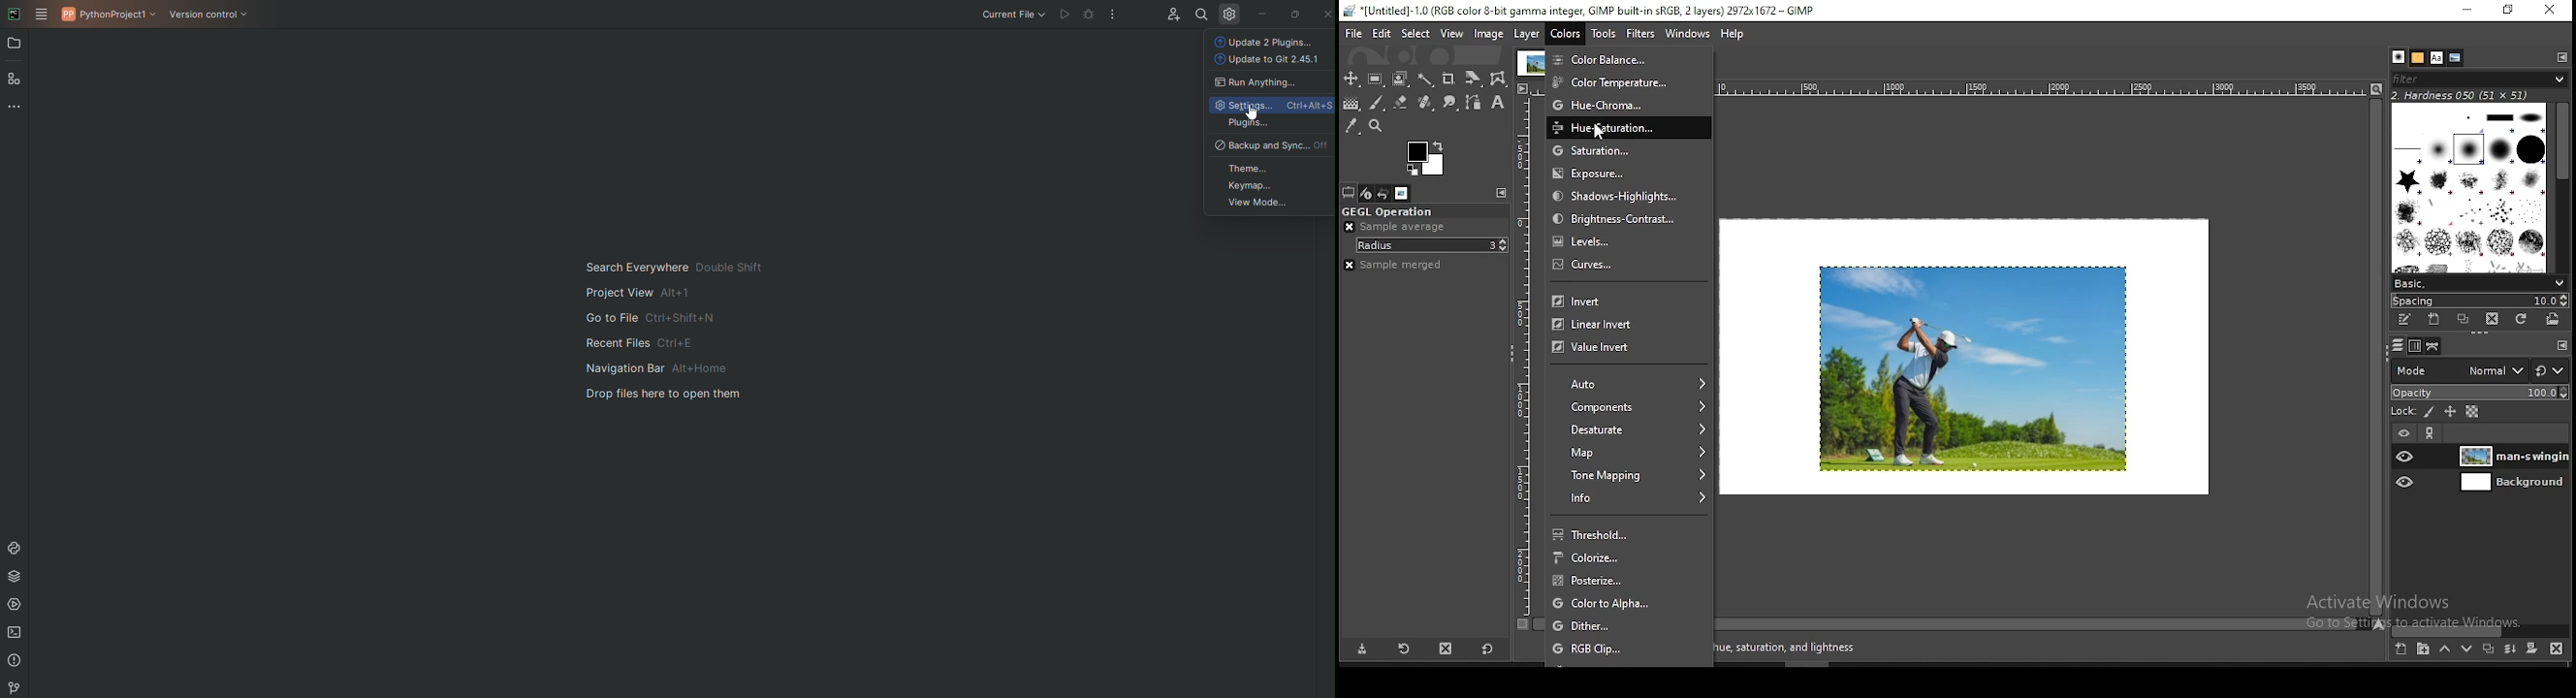 This screenshot has height=700, width=2576. Describe the element at coordinates (1474, 79) in the screenshot. I see `crop tool` at that location.